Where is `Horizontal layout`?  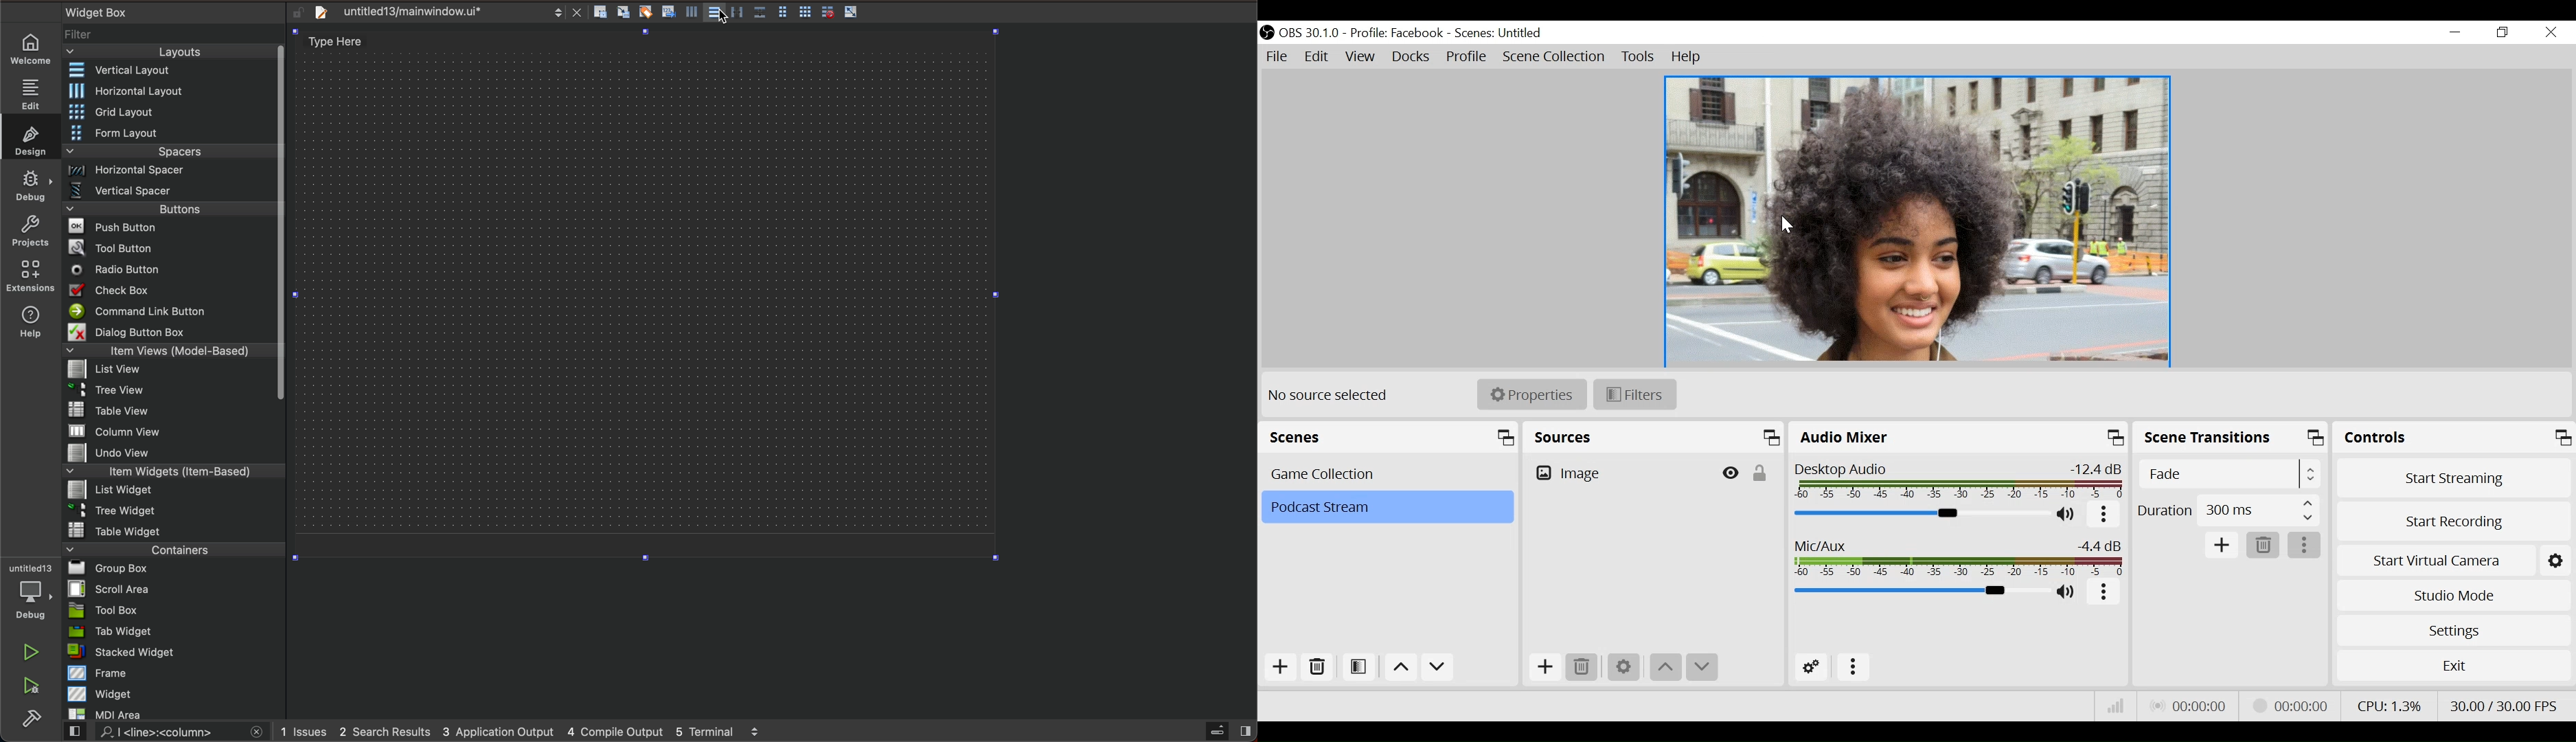
Horizontal layout is located at coordinates (171, 92).